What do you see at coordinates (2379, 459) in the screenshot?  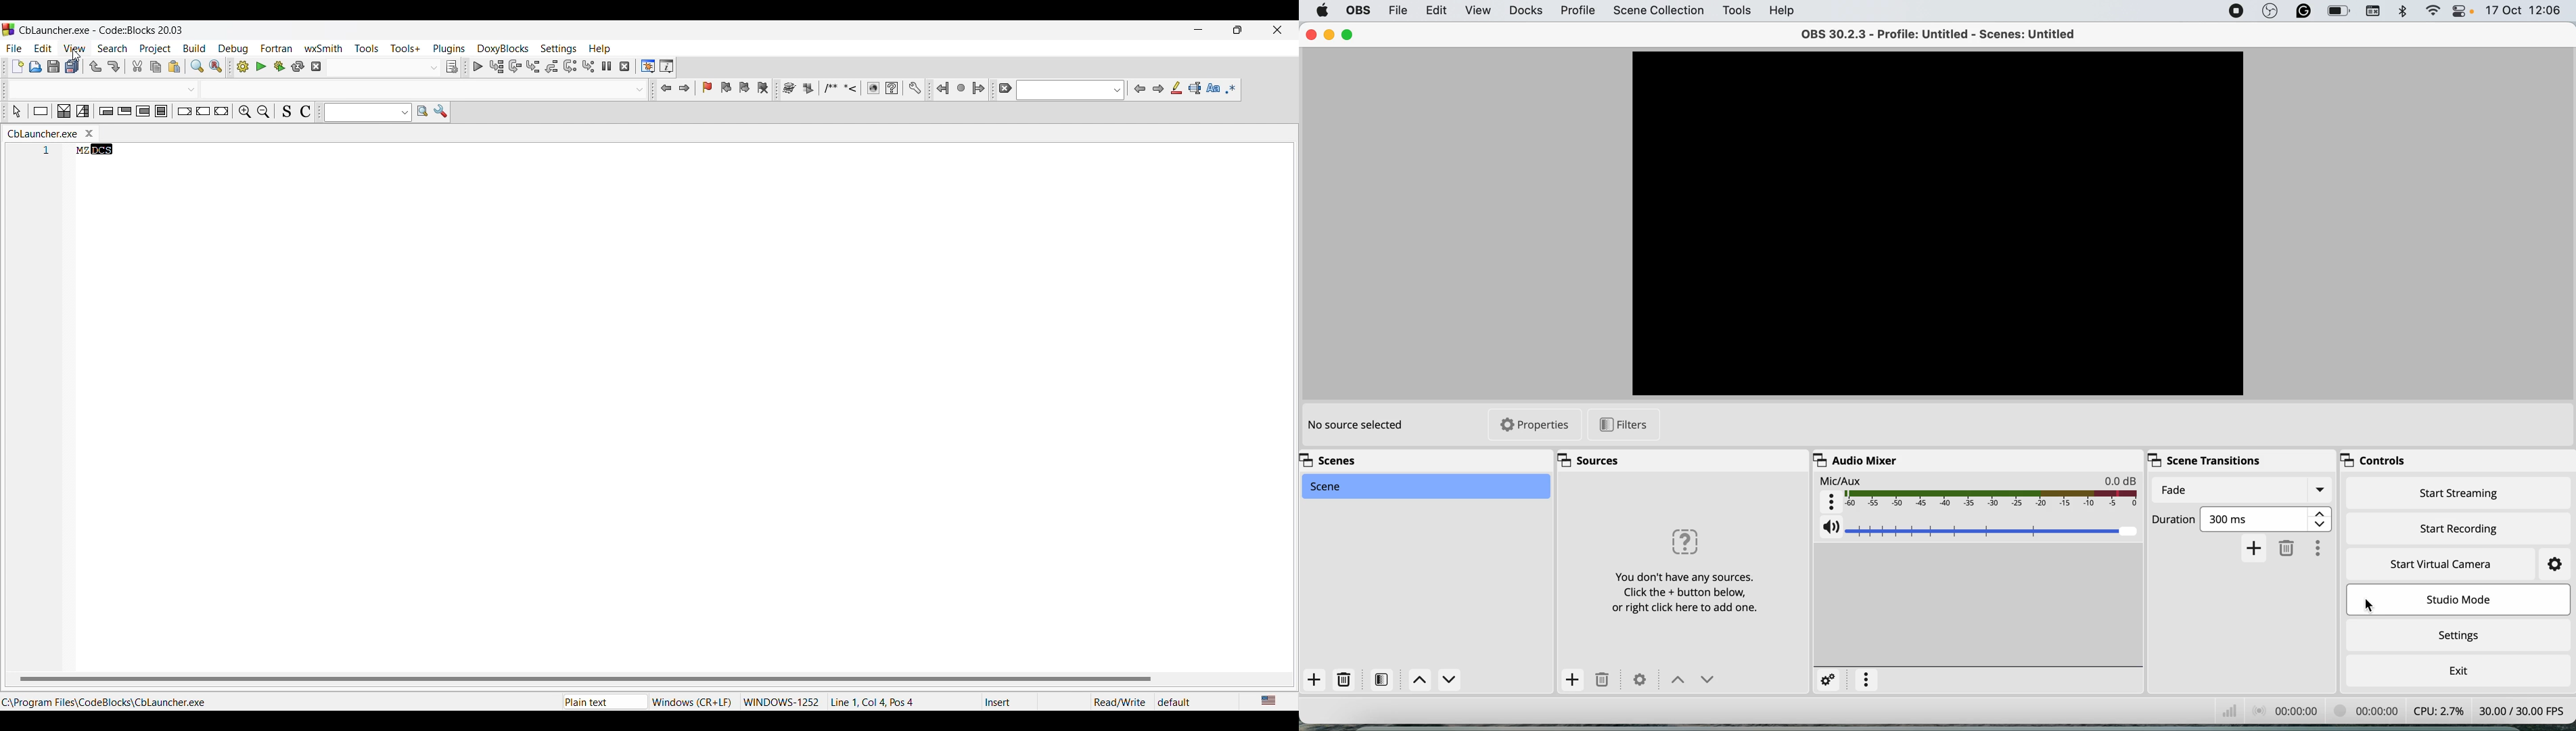 I see `controls` at bounding box center [2379, 459].